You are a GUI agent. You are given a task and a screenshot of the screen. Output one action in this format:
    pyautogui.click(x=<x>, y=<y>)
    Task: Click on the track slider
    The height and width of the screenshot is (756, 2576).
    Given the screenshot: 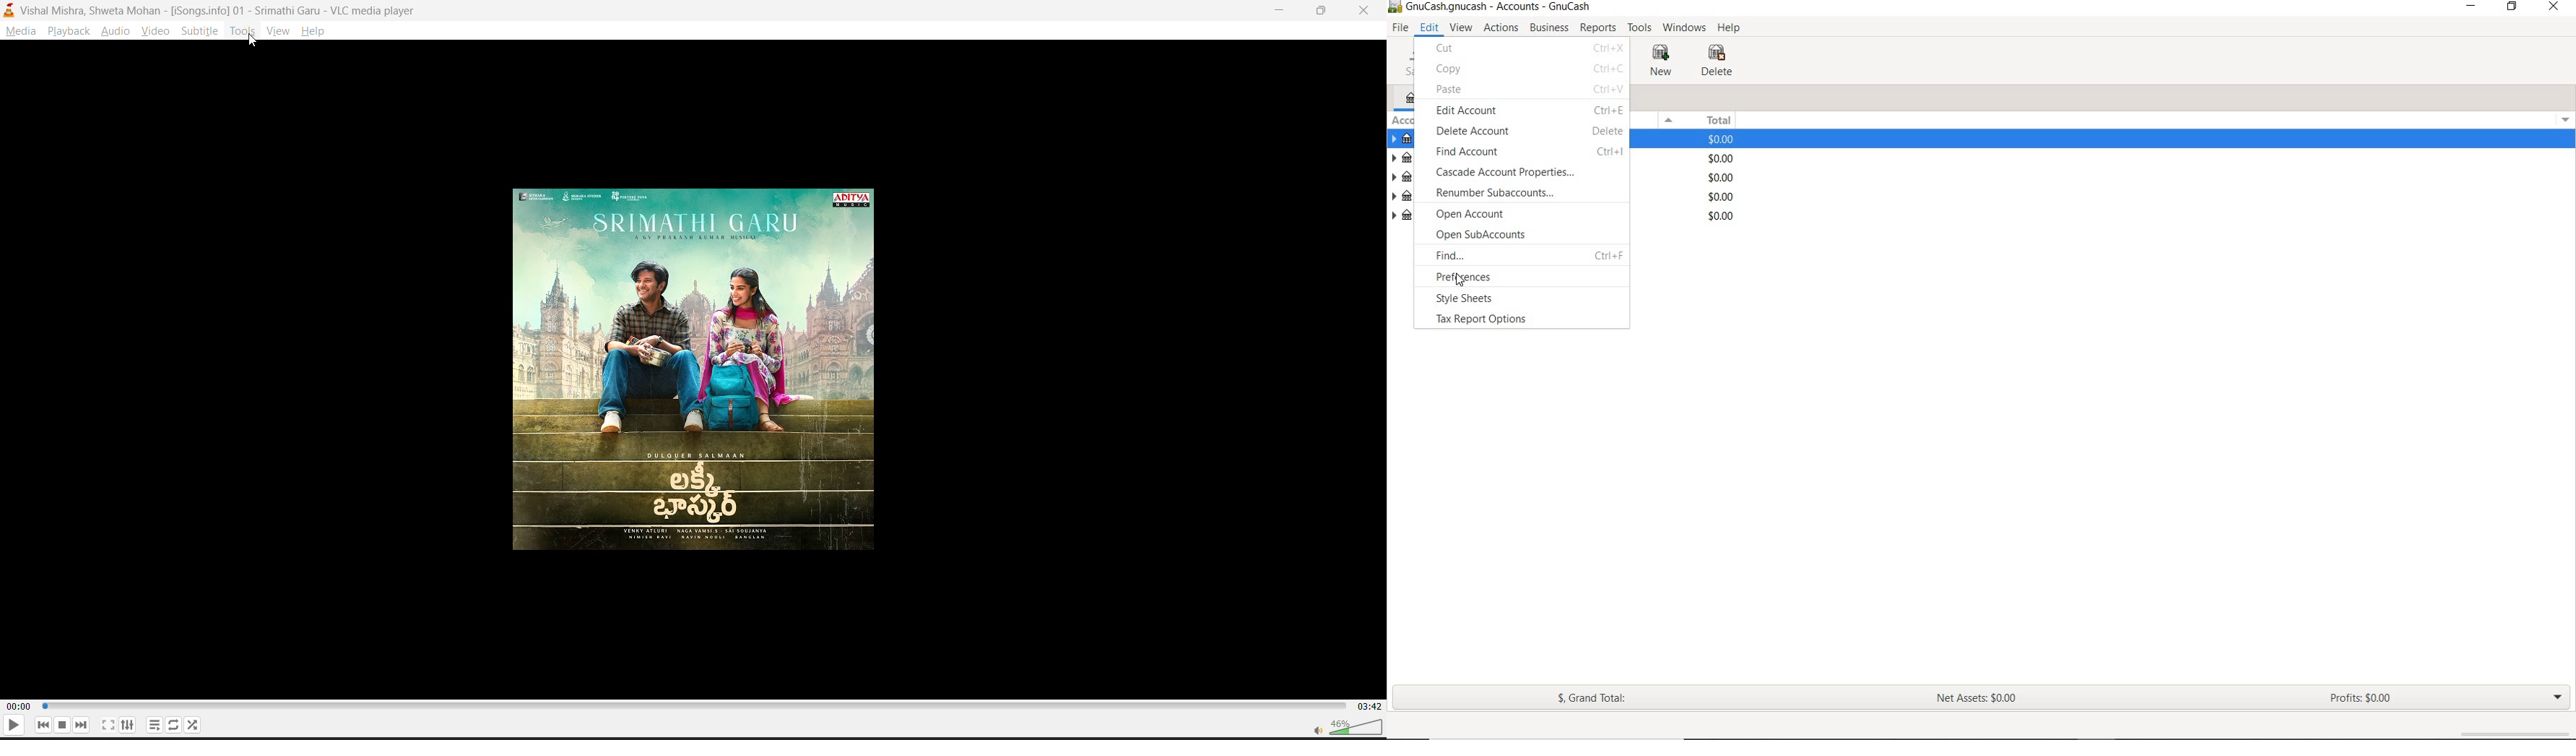 What is the action you would take?
    pyautogui.click(x=691, y=704)
    